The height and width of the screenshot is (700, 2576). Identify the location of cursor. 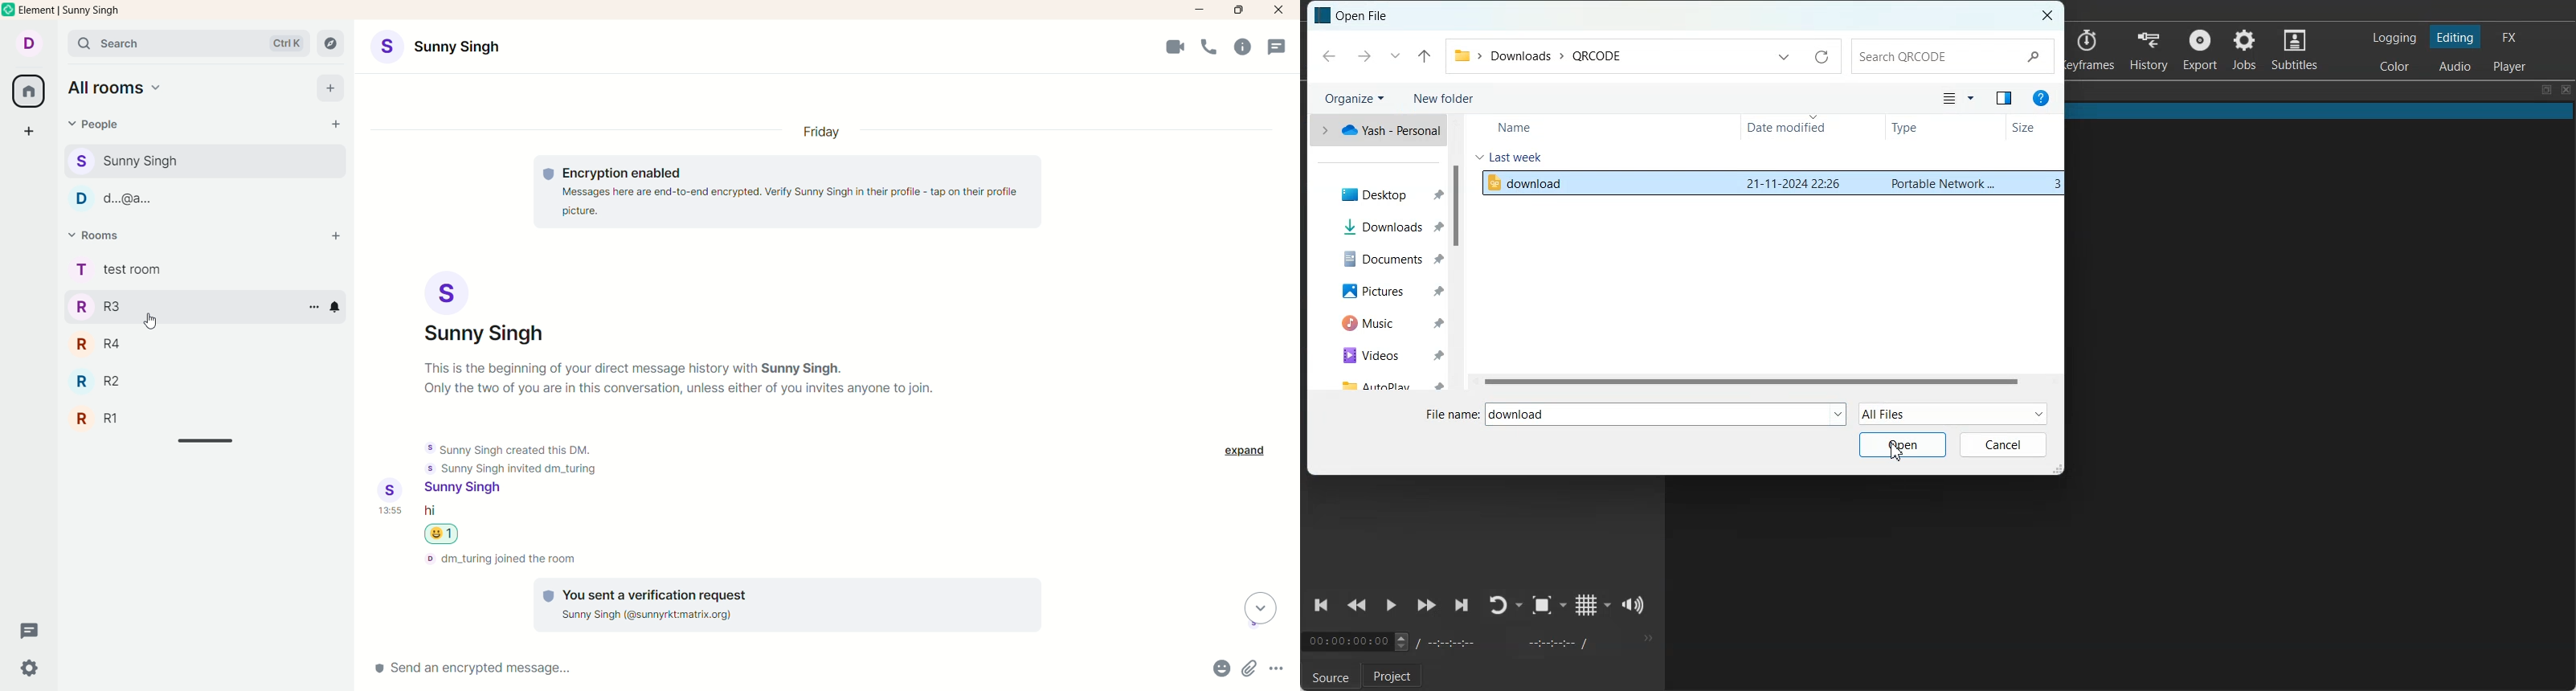
(148, 322).